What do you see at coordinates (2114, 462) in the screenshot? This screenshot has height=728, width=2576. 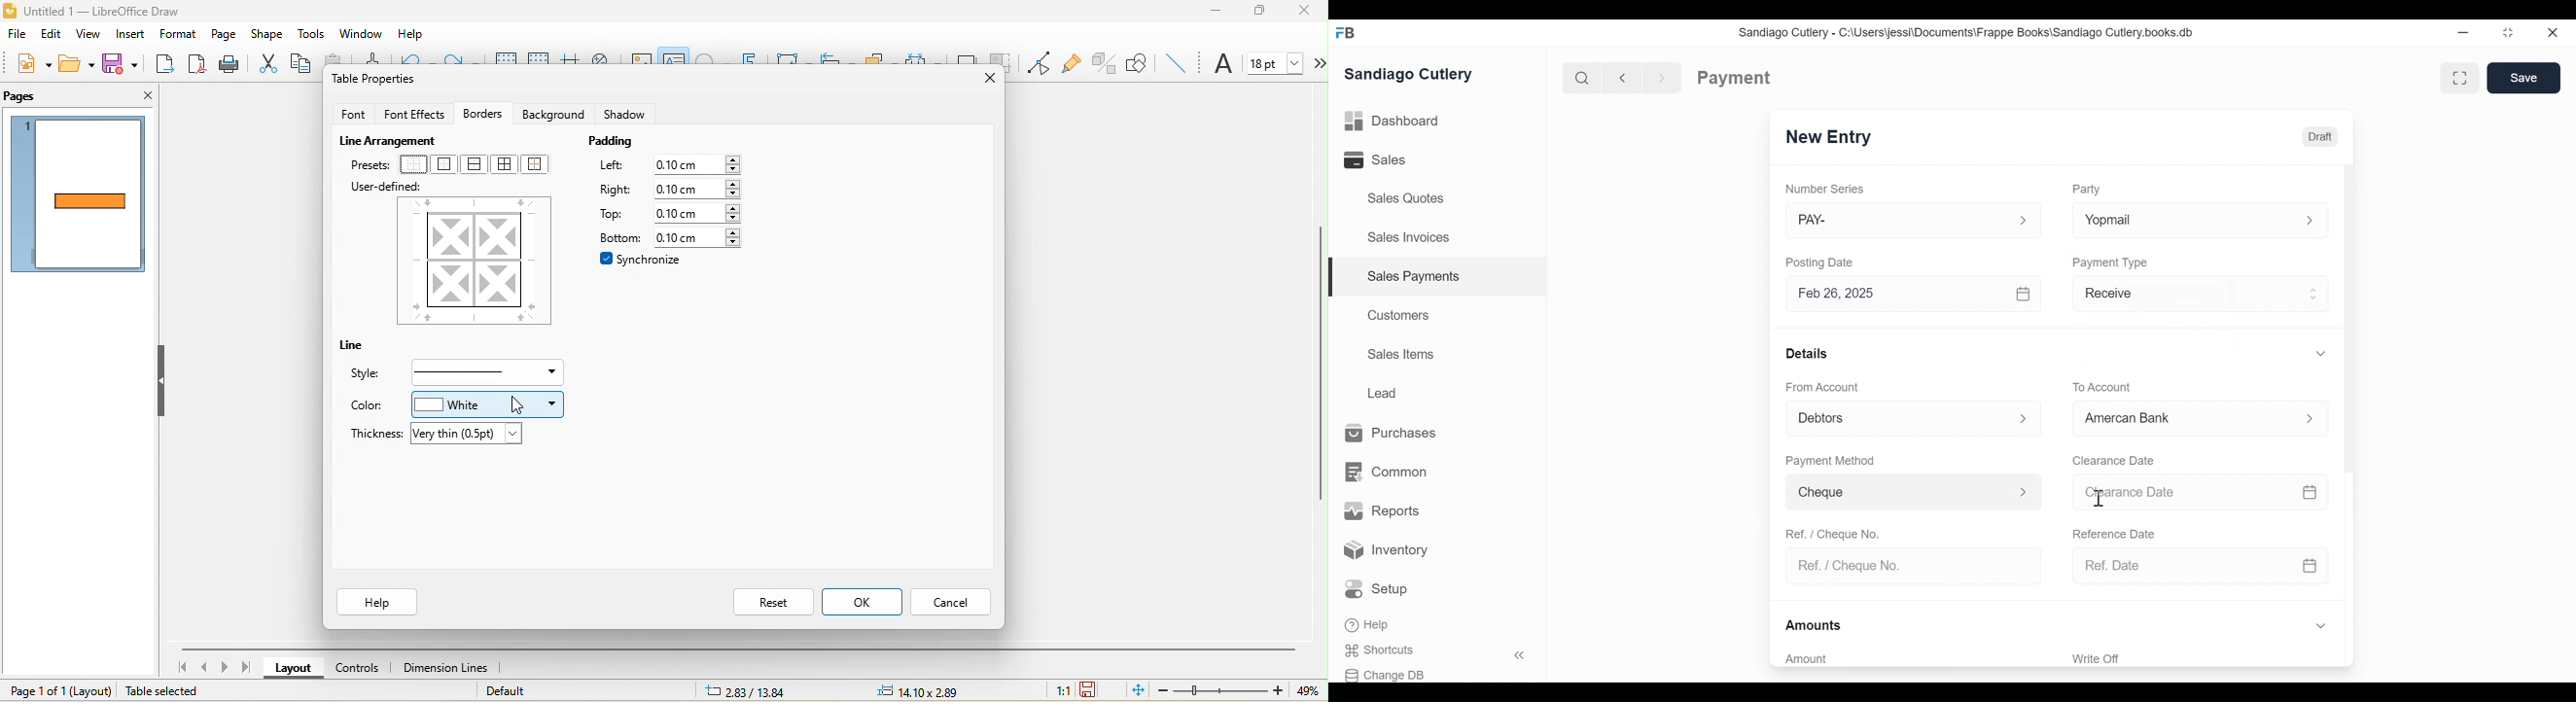 I see `Clearance Date` at bounding box center [2114, 462].